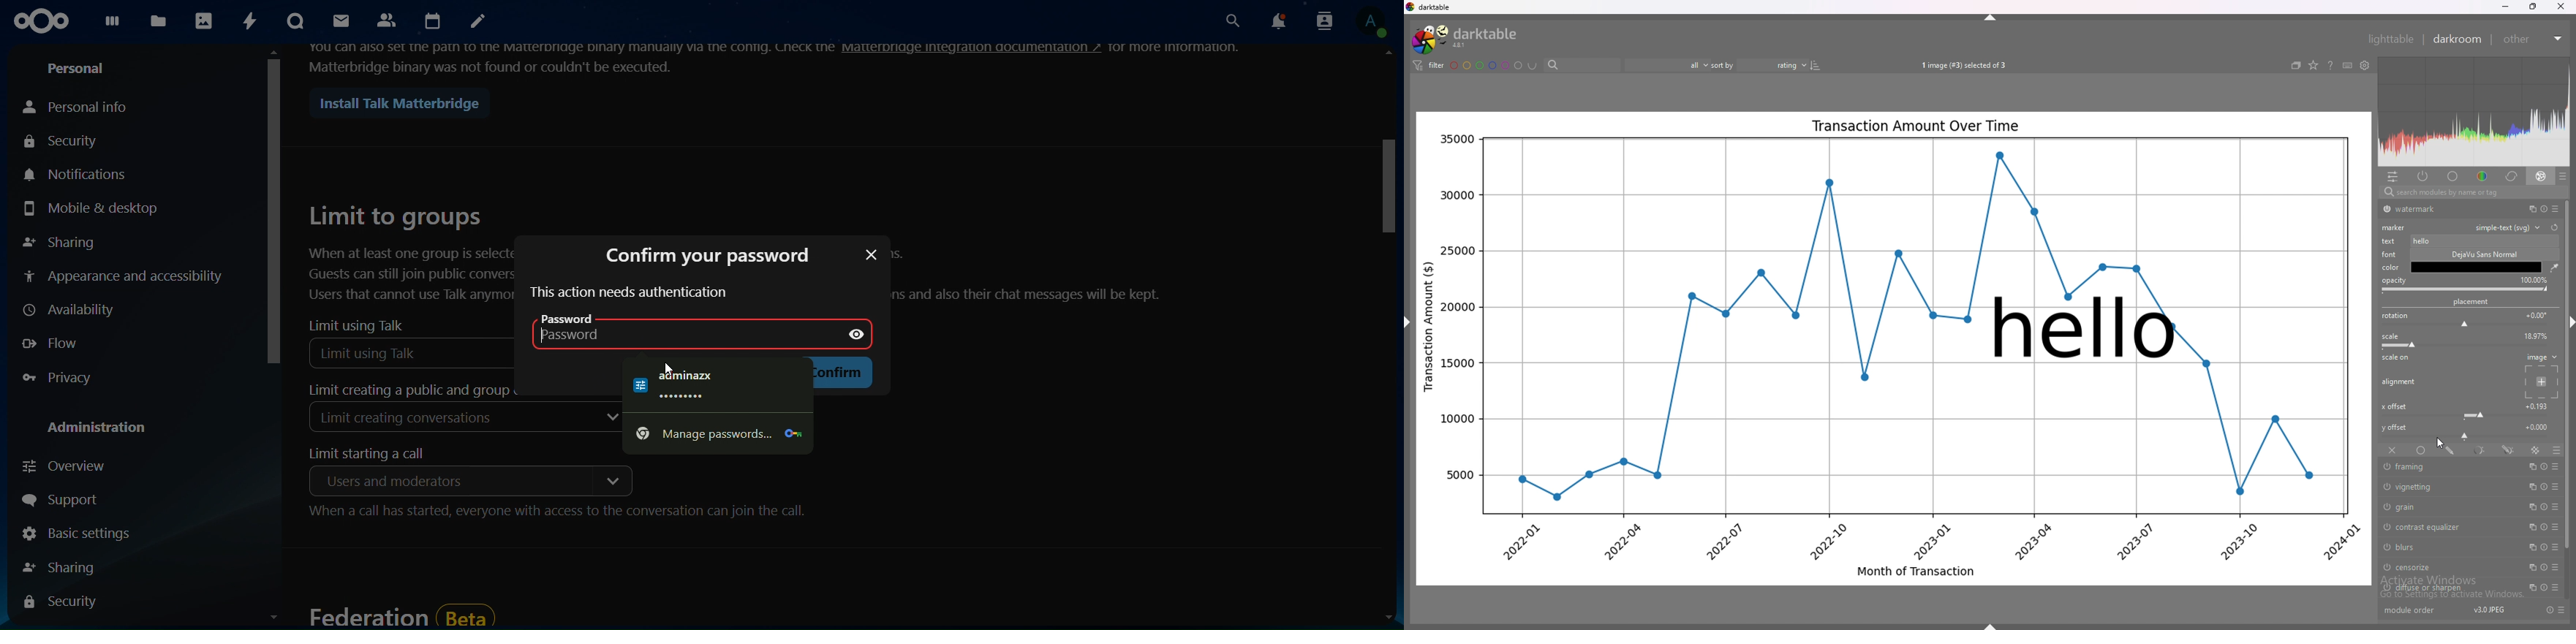 The width and height of the screenshot is (2576, 644). I want to click on basic settings, so click(75, 536).